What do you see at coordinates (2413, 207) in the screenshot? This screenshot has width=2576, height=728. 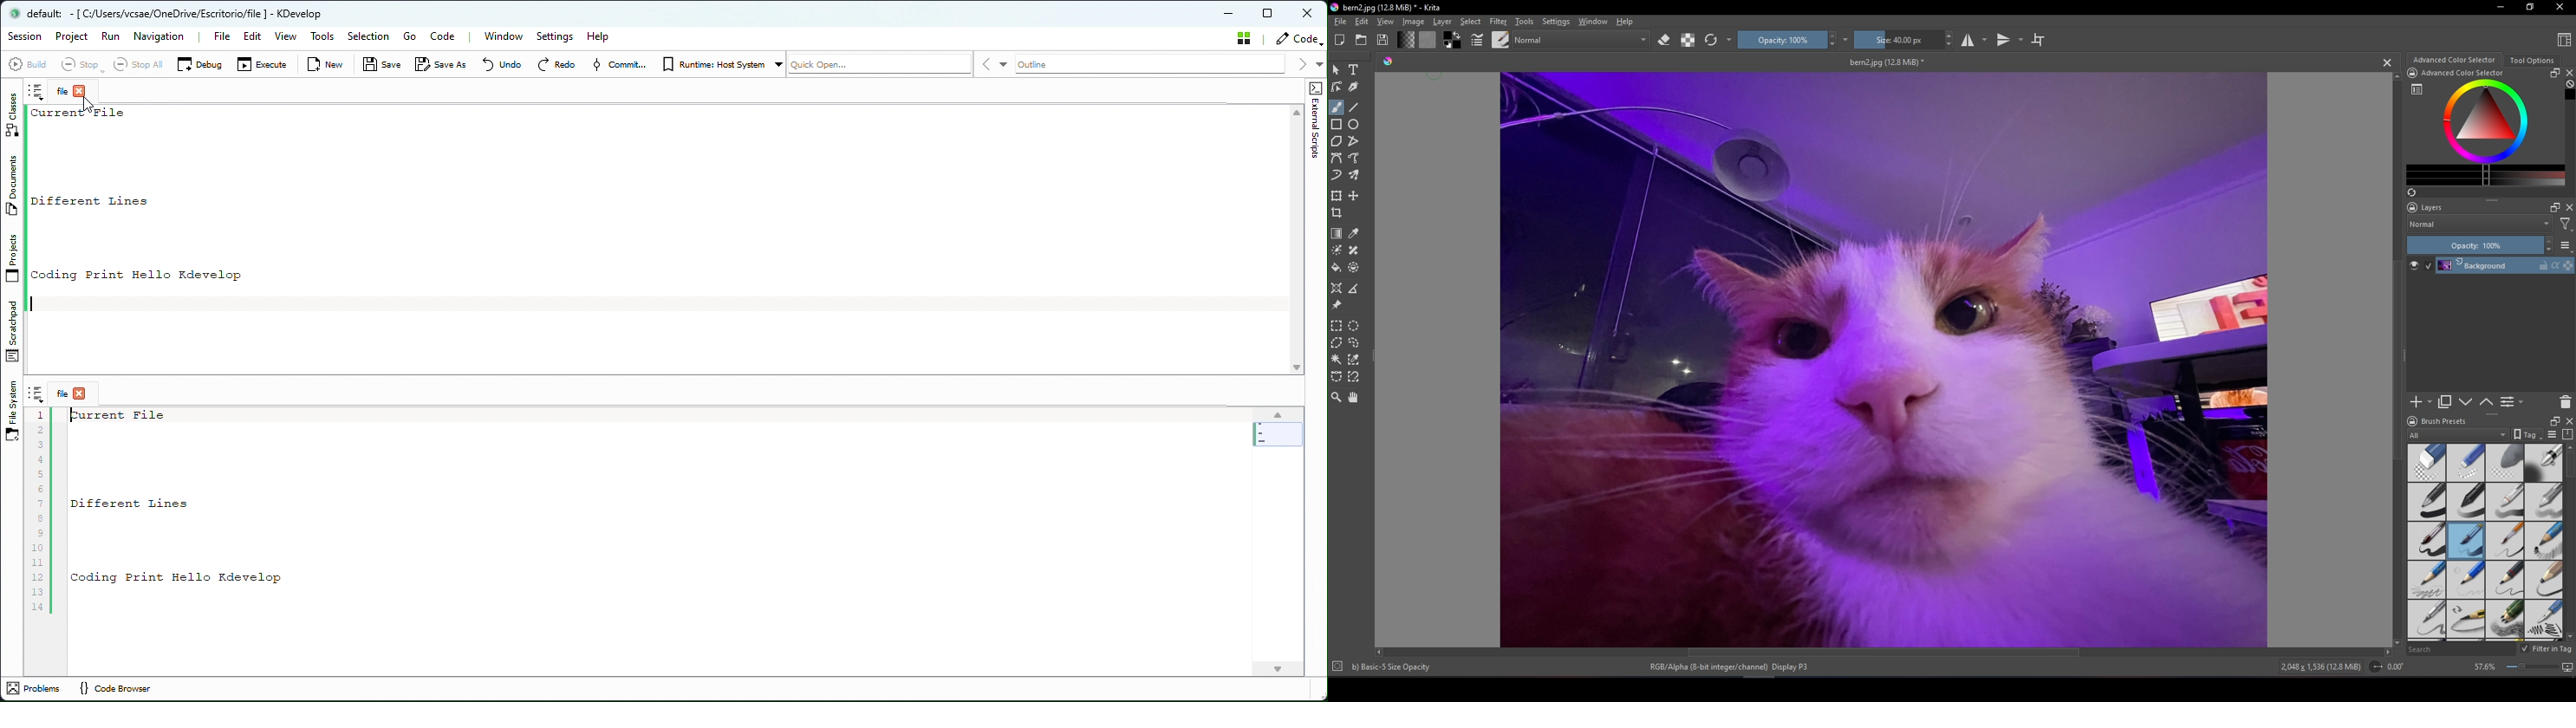 I see `Docket lock` at bounding box center [2413, 207].